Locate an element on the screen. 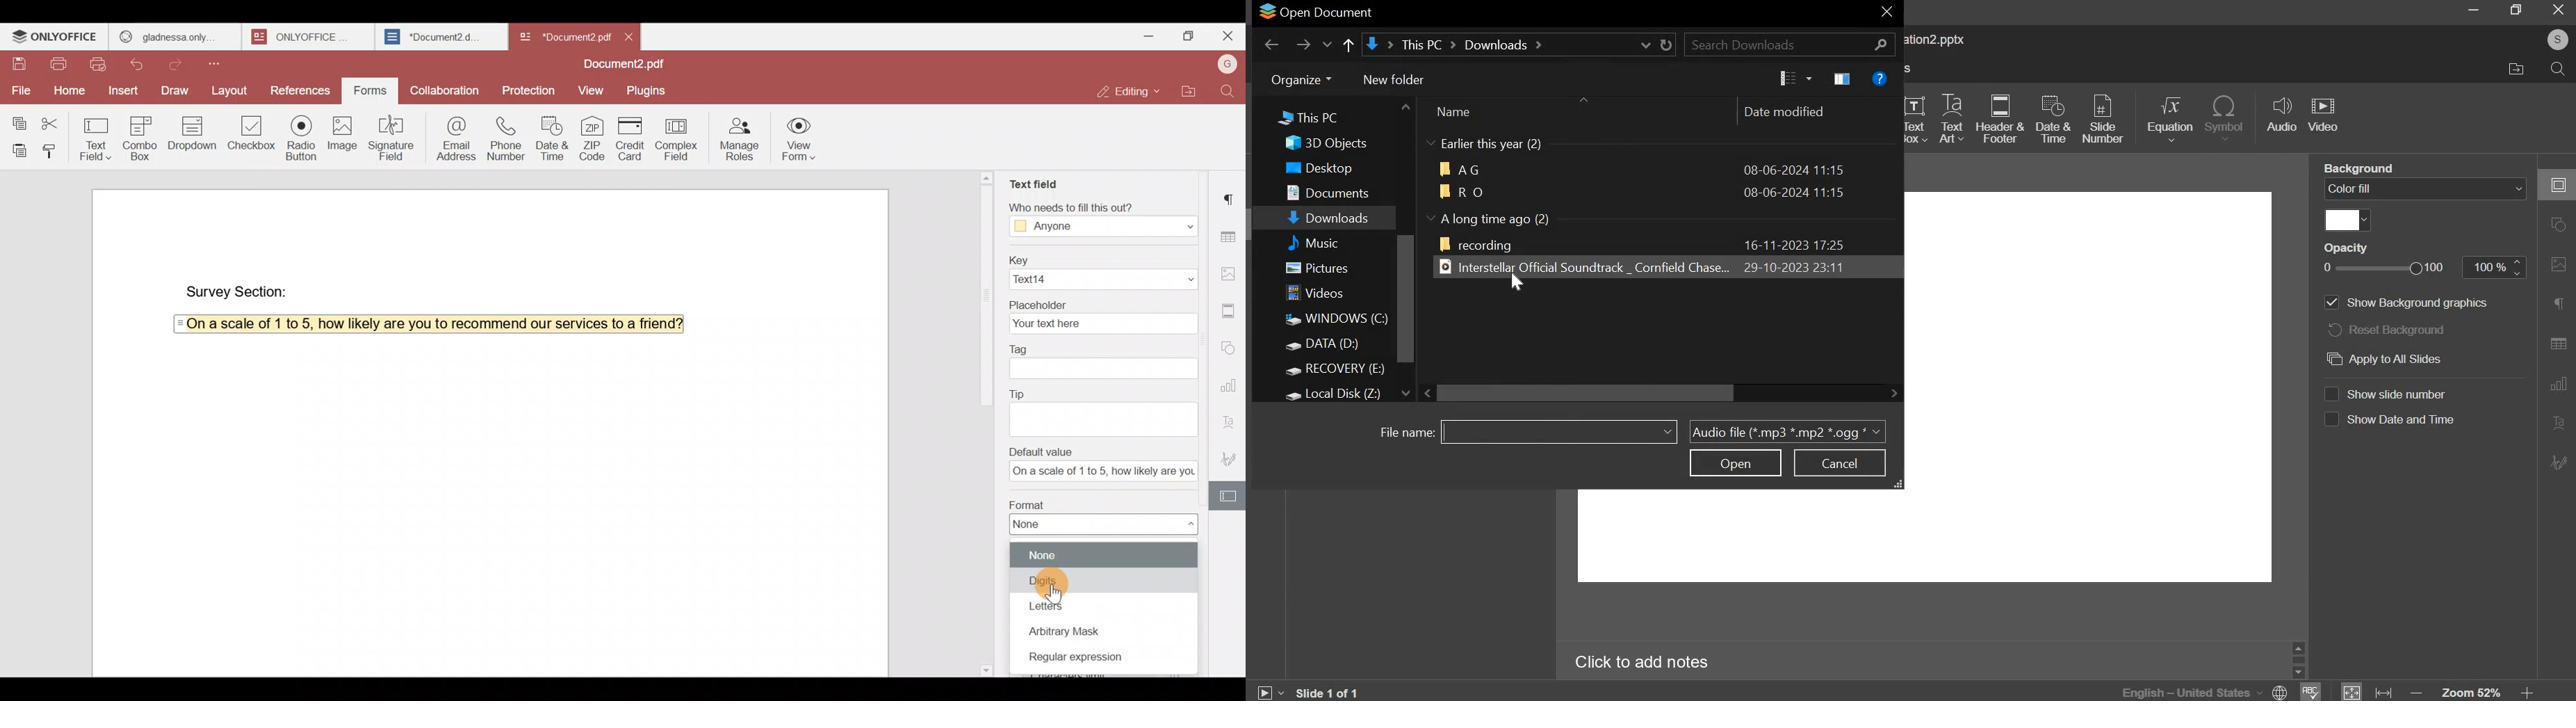  Undo is located at coordinates (139, 65).